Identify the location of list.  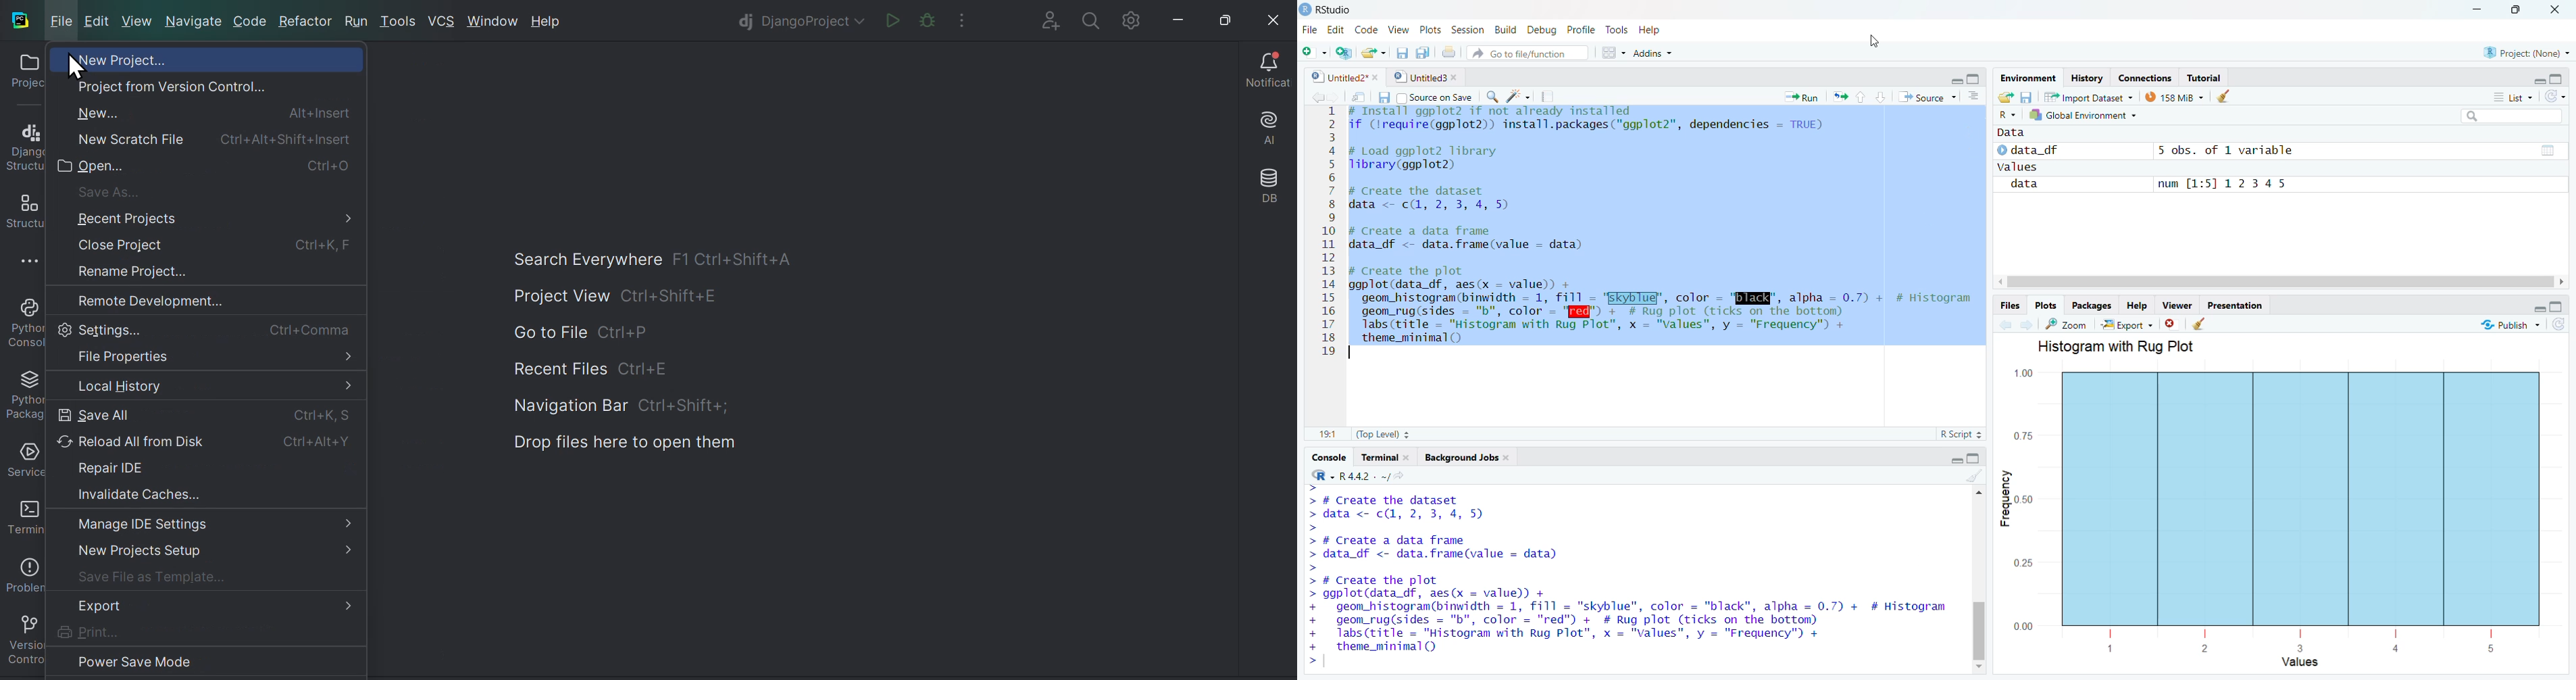
(2509, 96).